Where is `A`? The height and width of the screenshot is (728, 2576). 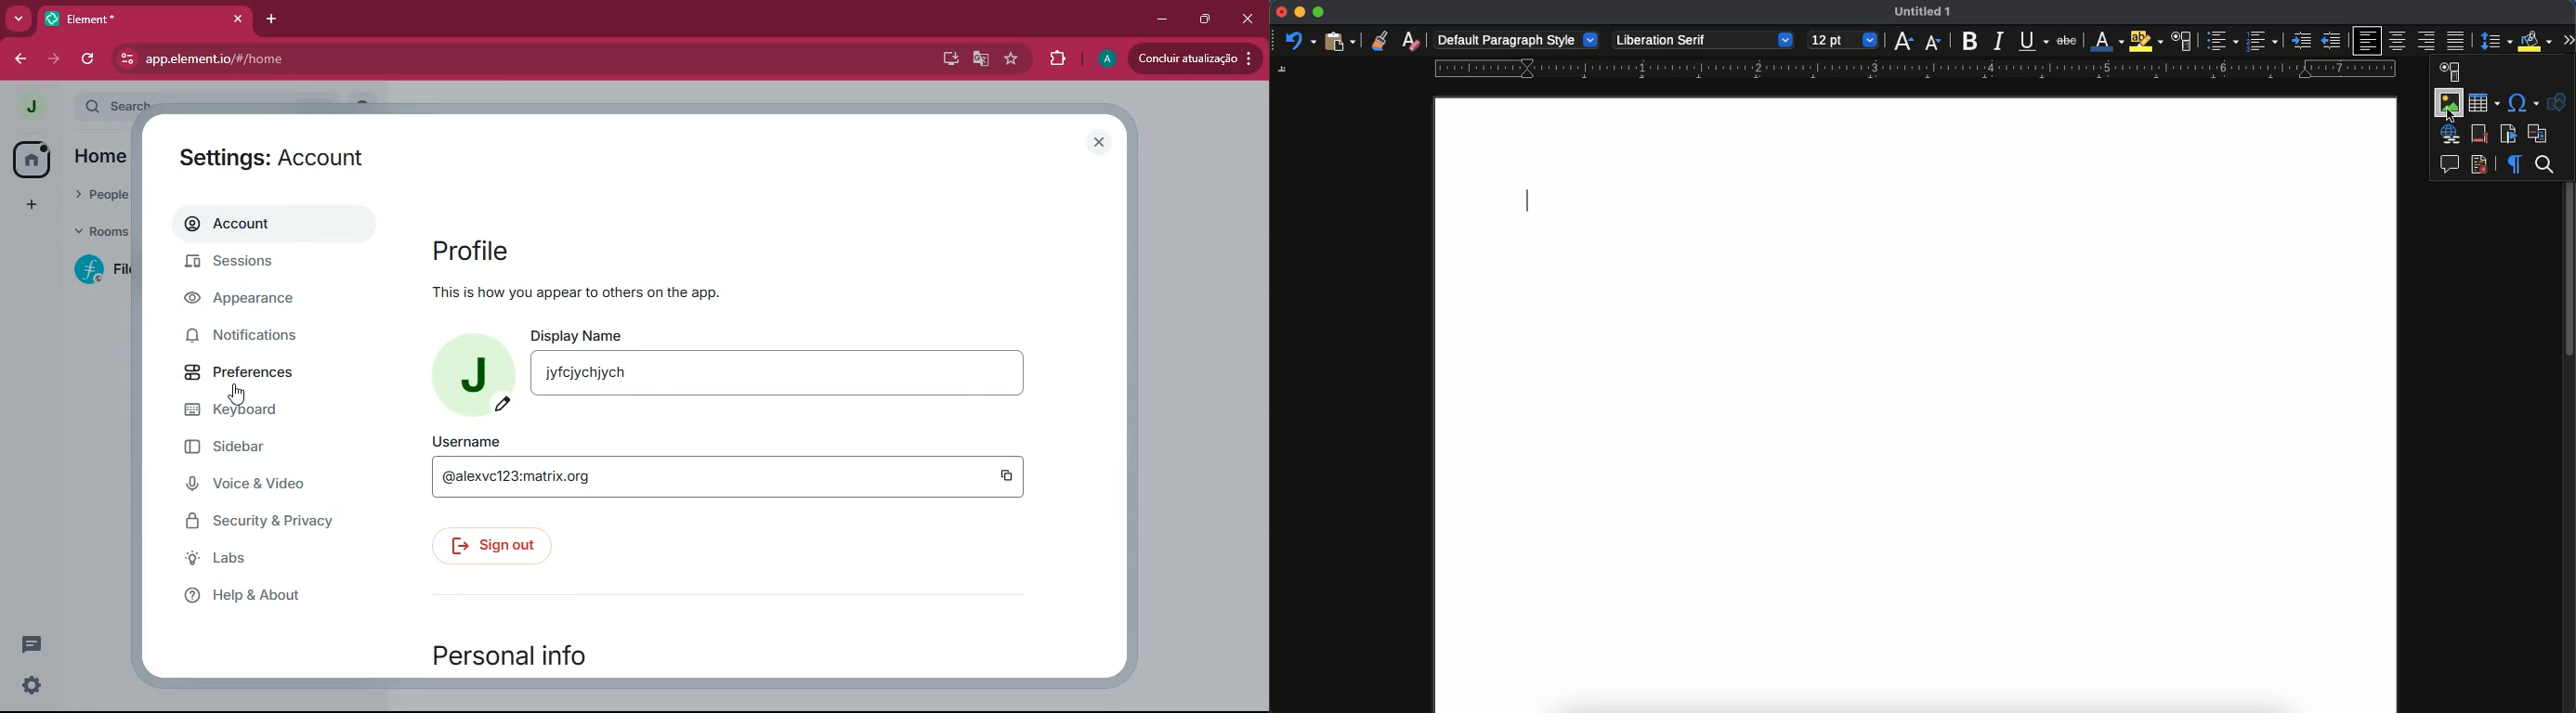
A is located at coordinates (1105, 57).